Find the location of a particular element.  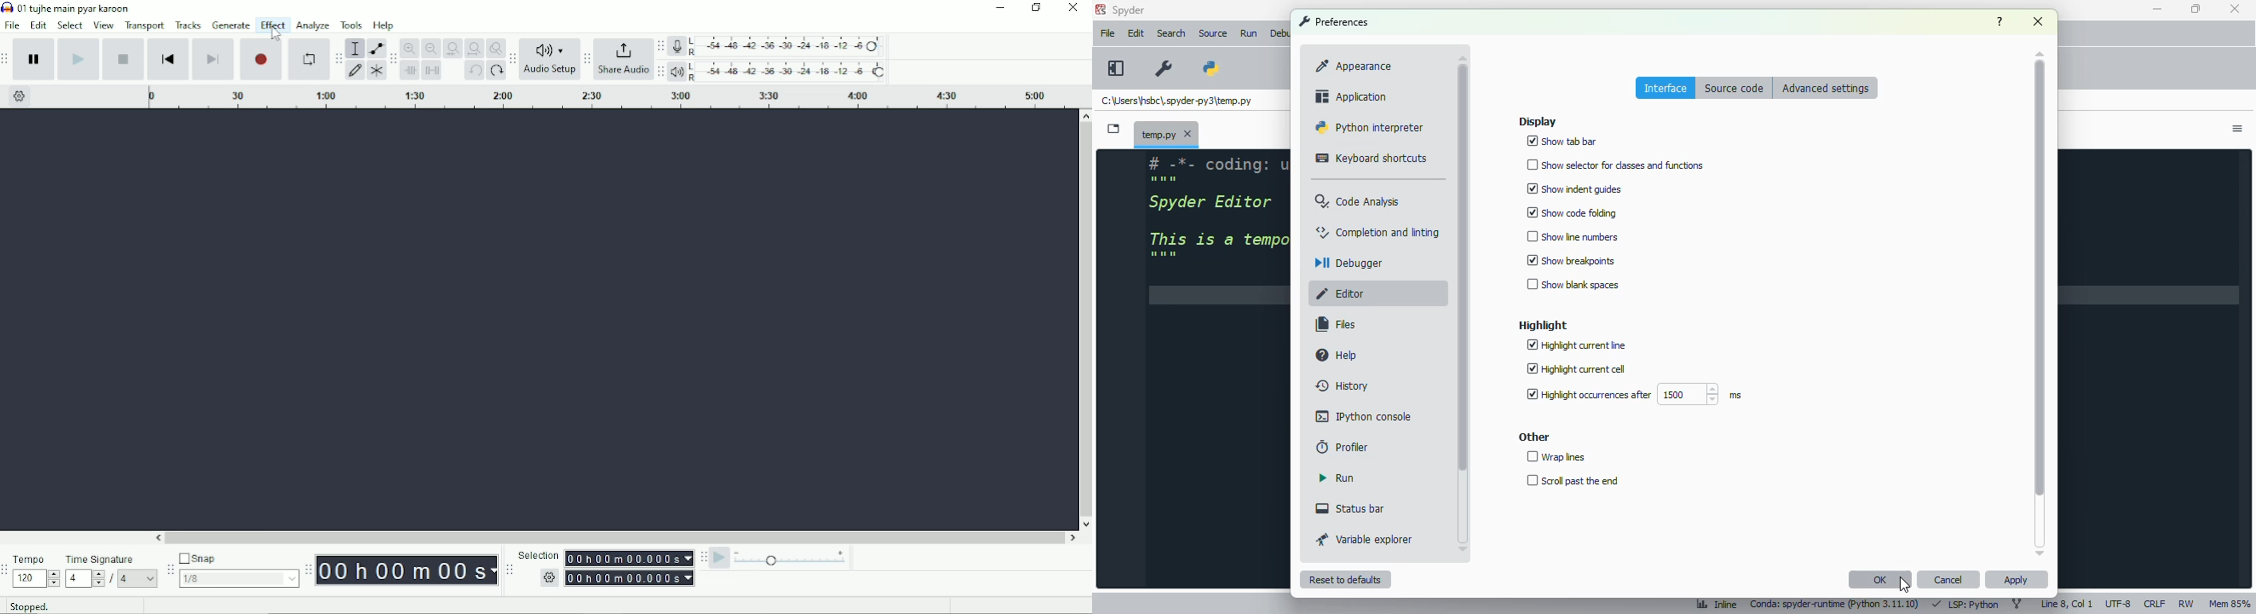

show blank spaces is located at coordinates (1575, 285).